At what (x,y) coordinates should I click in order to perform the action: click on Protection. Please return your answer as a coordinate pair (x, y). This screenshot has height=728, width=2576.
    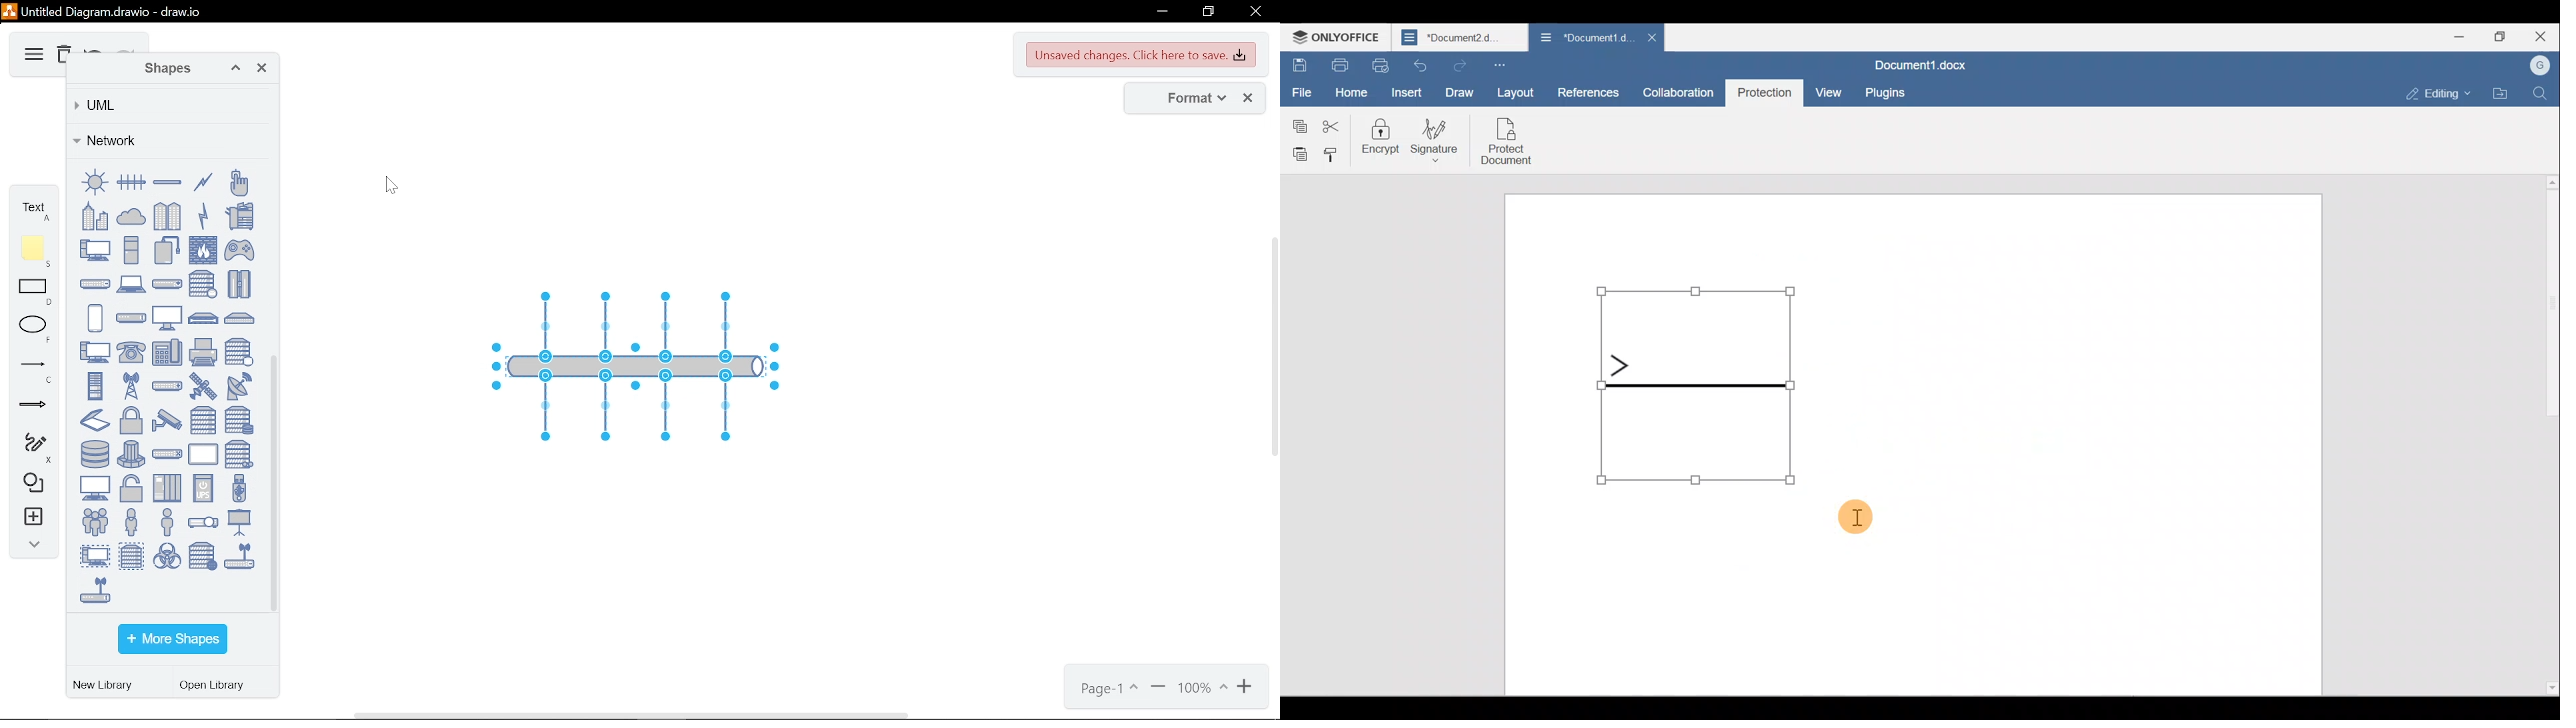
    Looking at the image, I should click on (1764, 93).